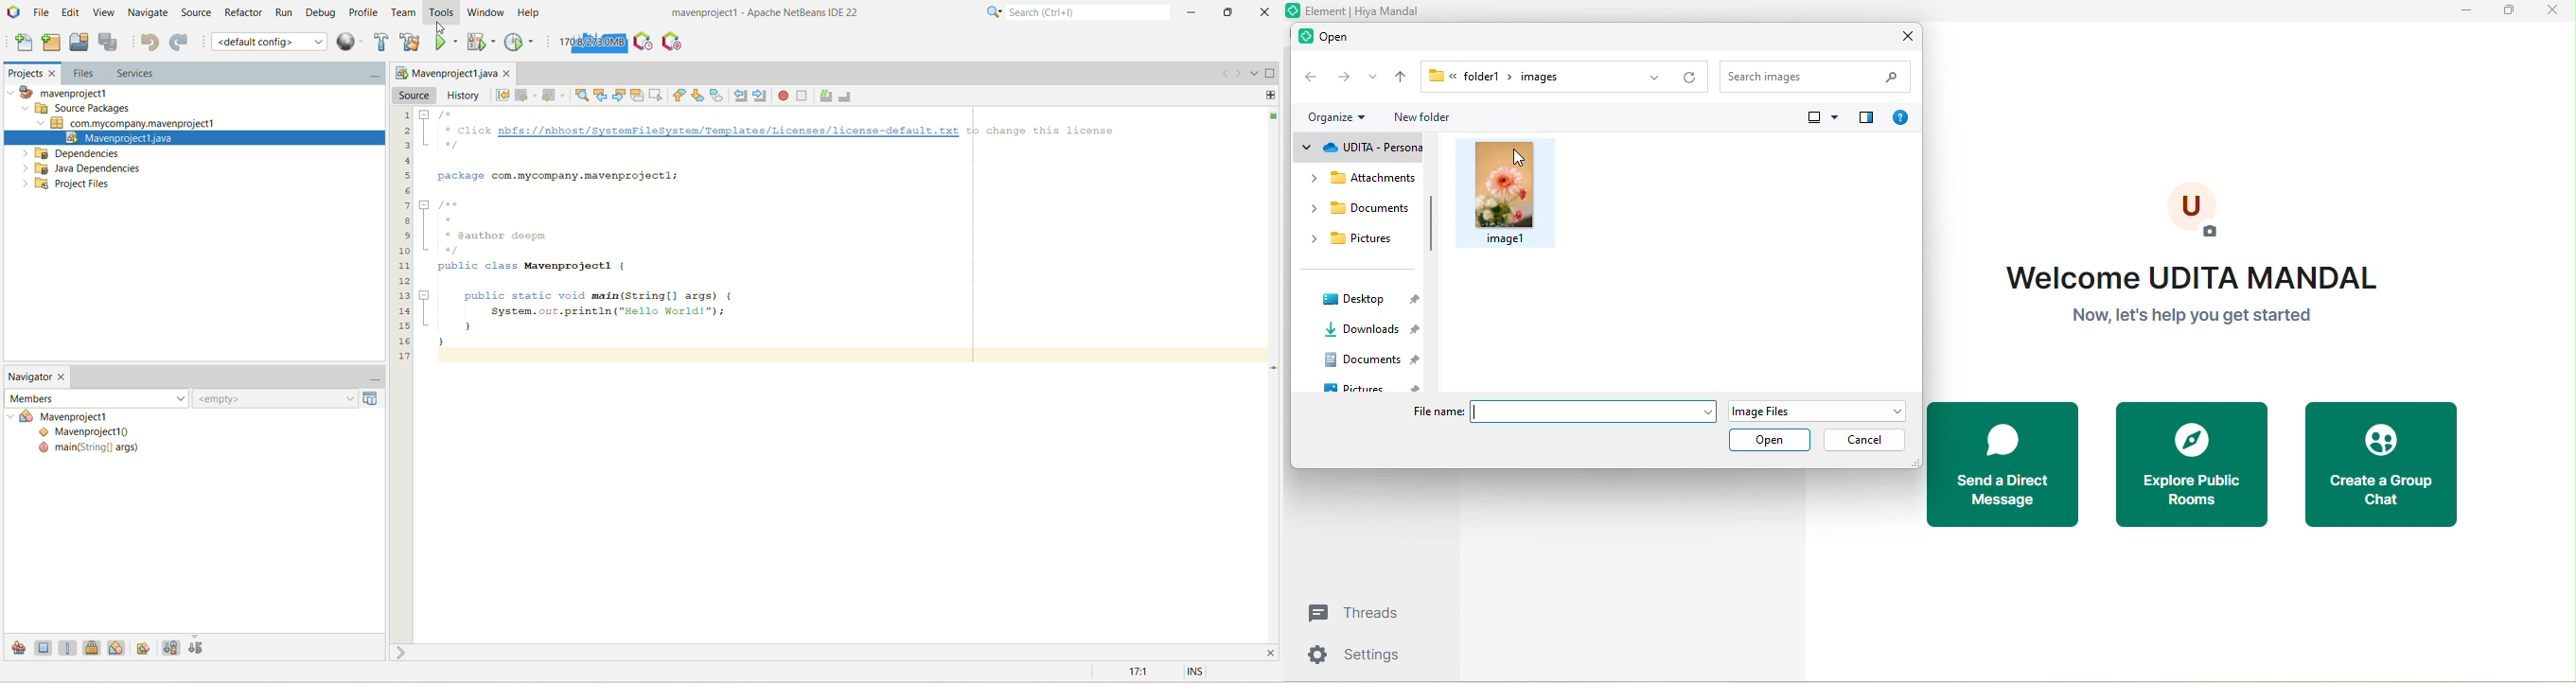  I want to click on create a group chat, so click(2389, 464).